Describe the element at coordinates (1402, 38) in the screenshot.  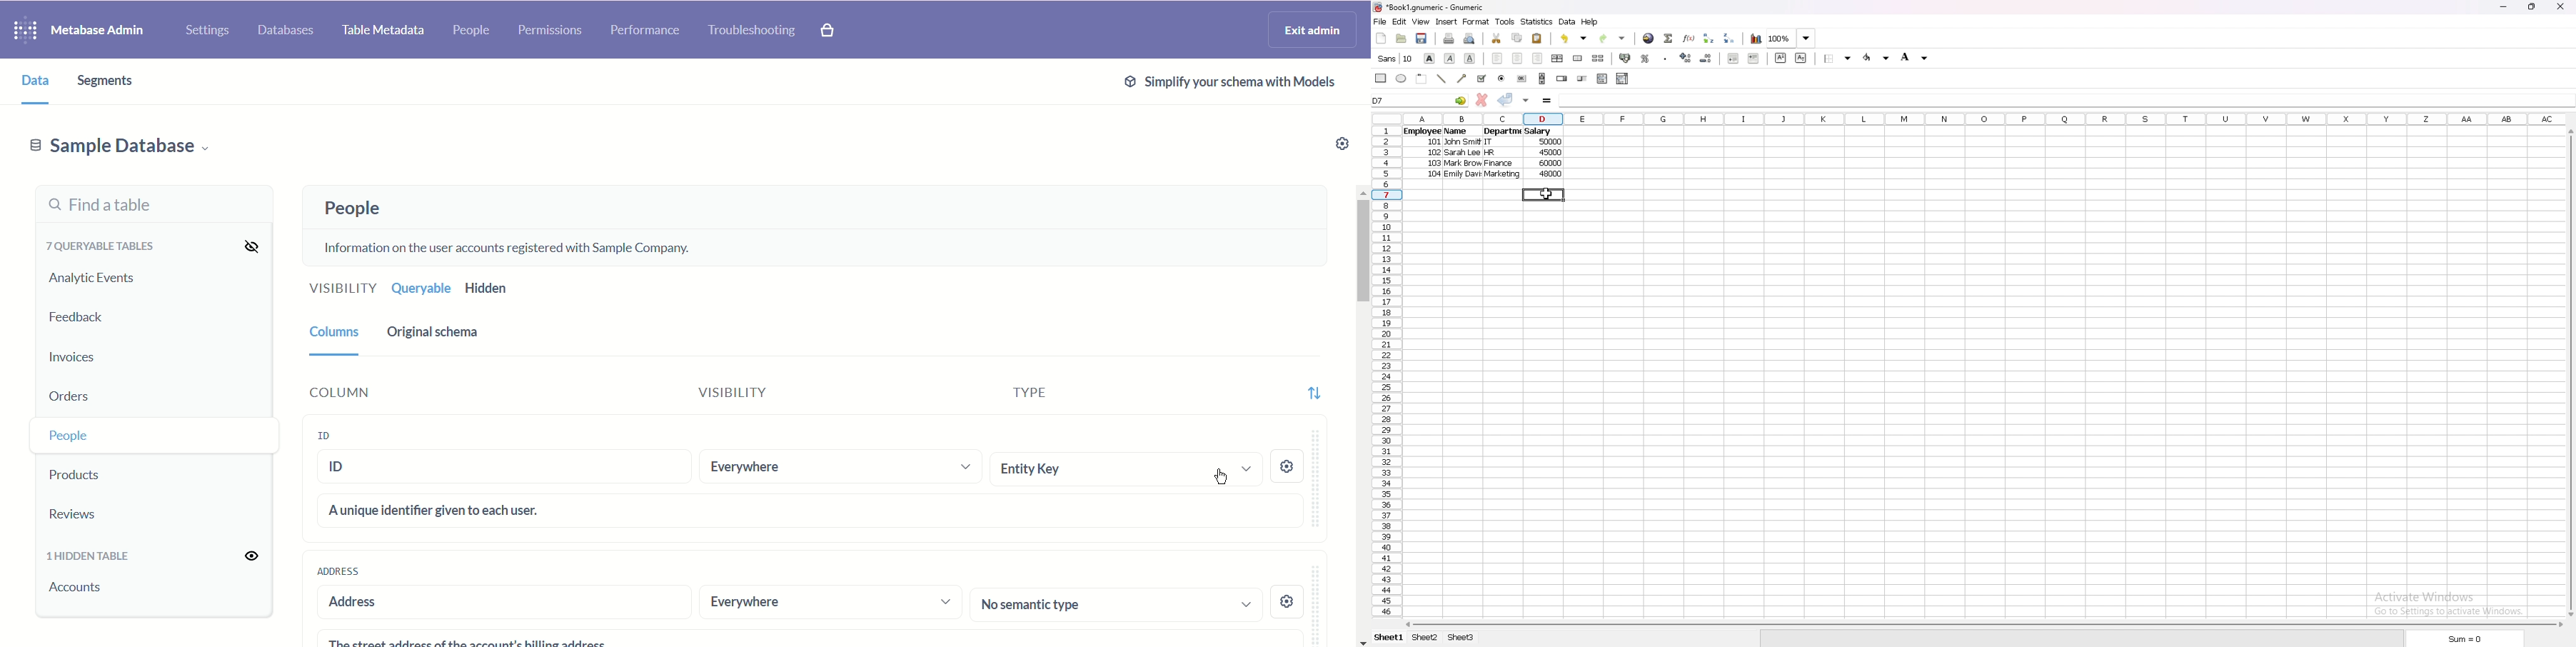
I see `open` at that location.